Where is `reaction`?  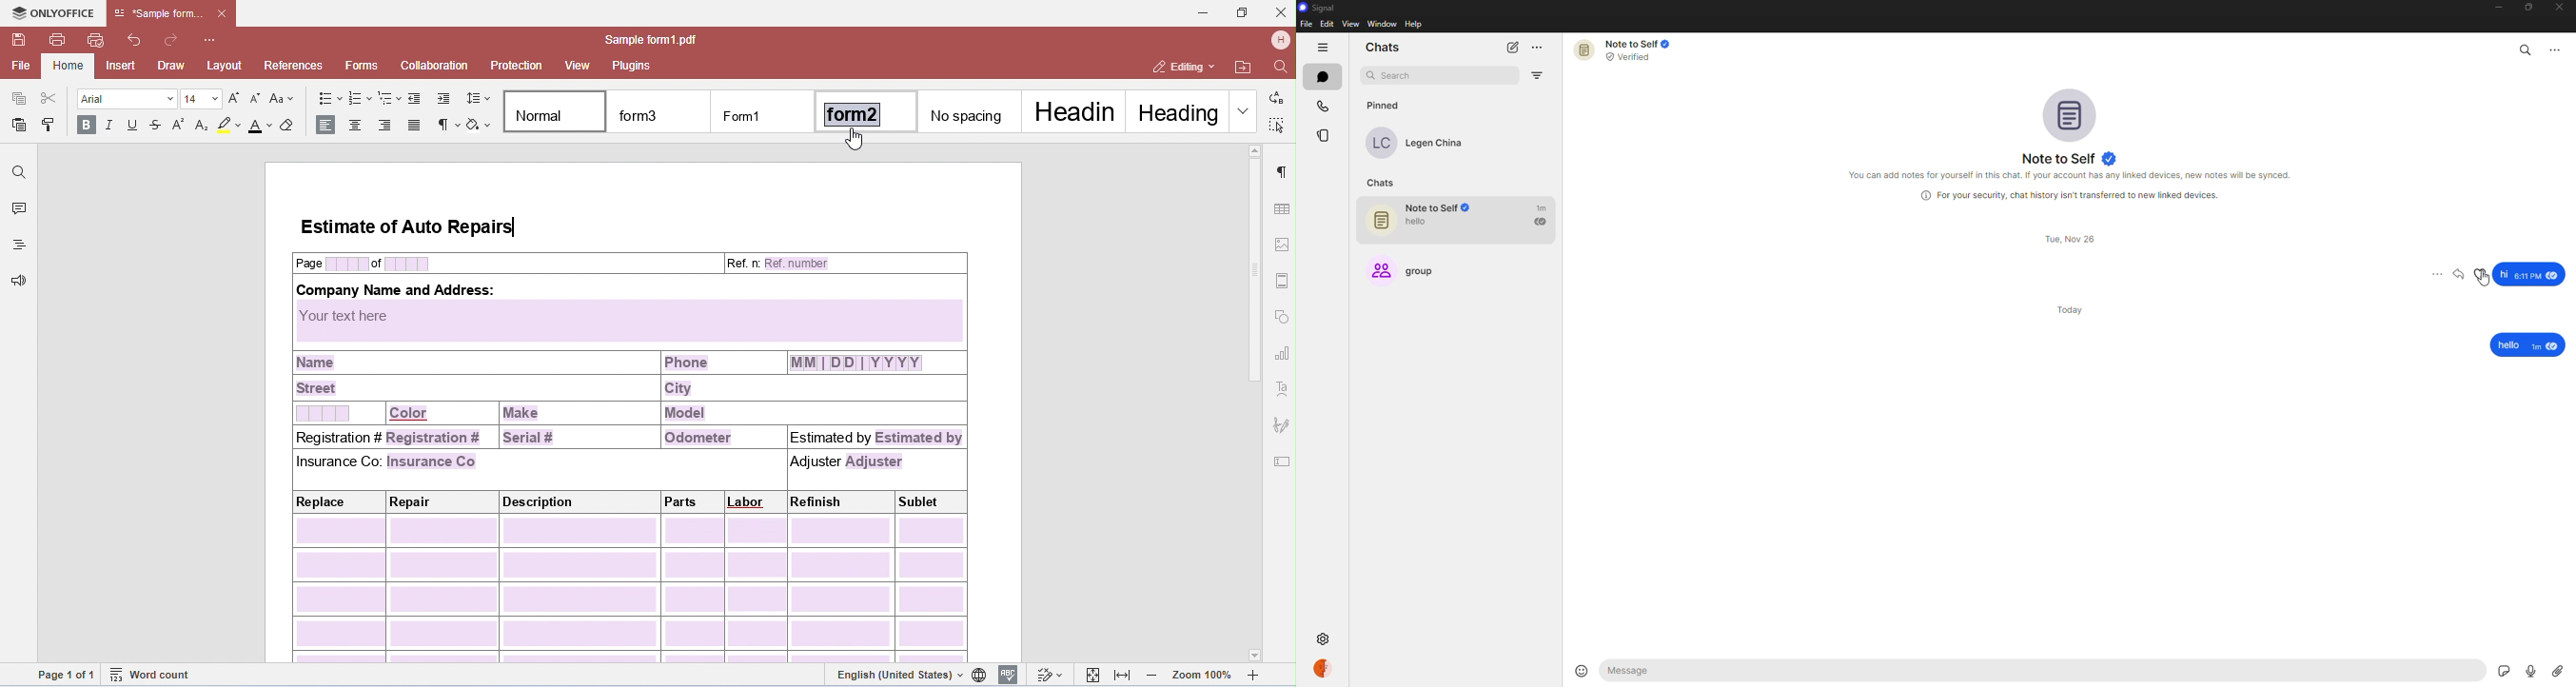 reaction is located at coordinates (2482, 273).